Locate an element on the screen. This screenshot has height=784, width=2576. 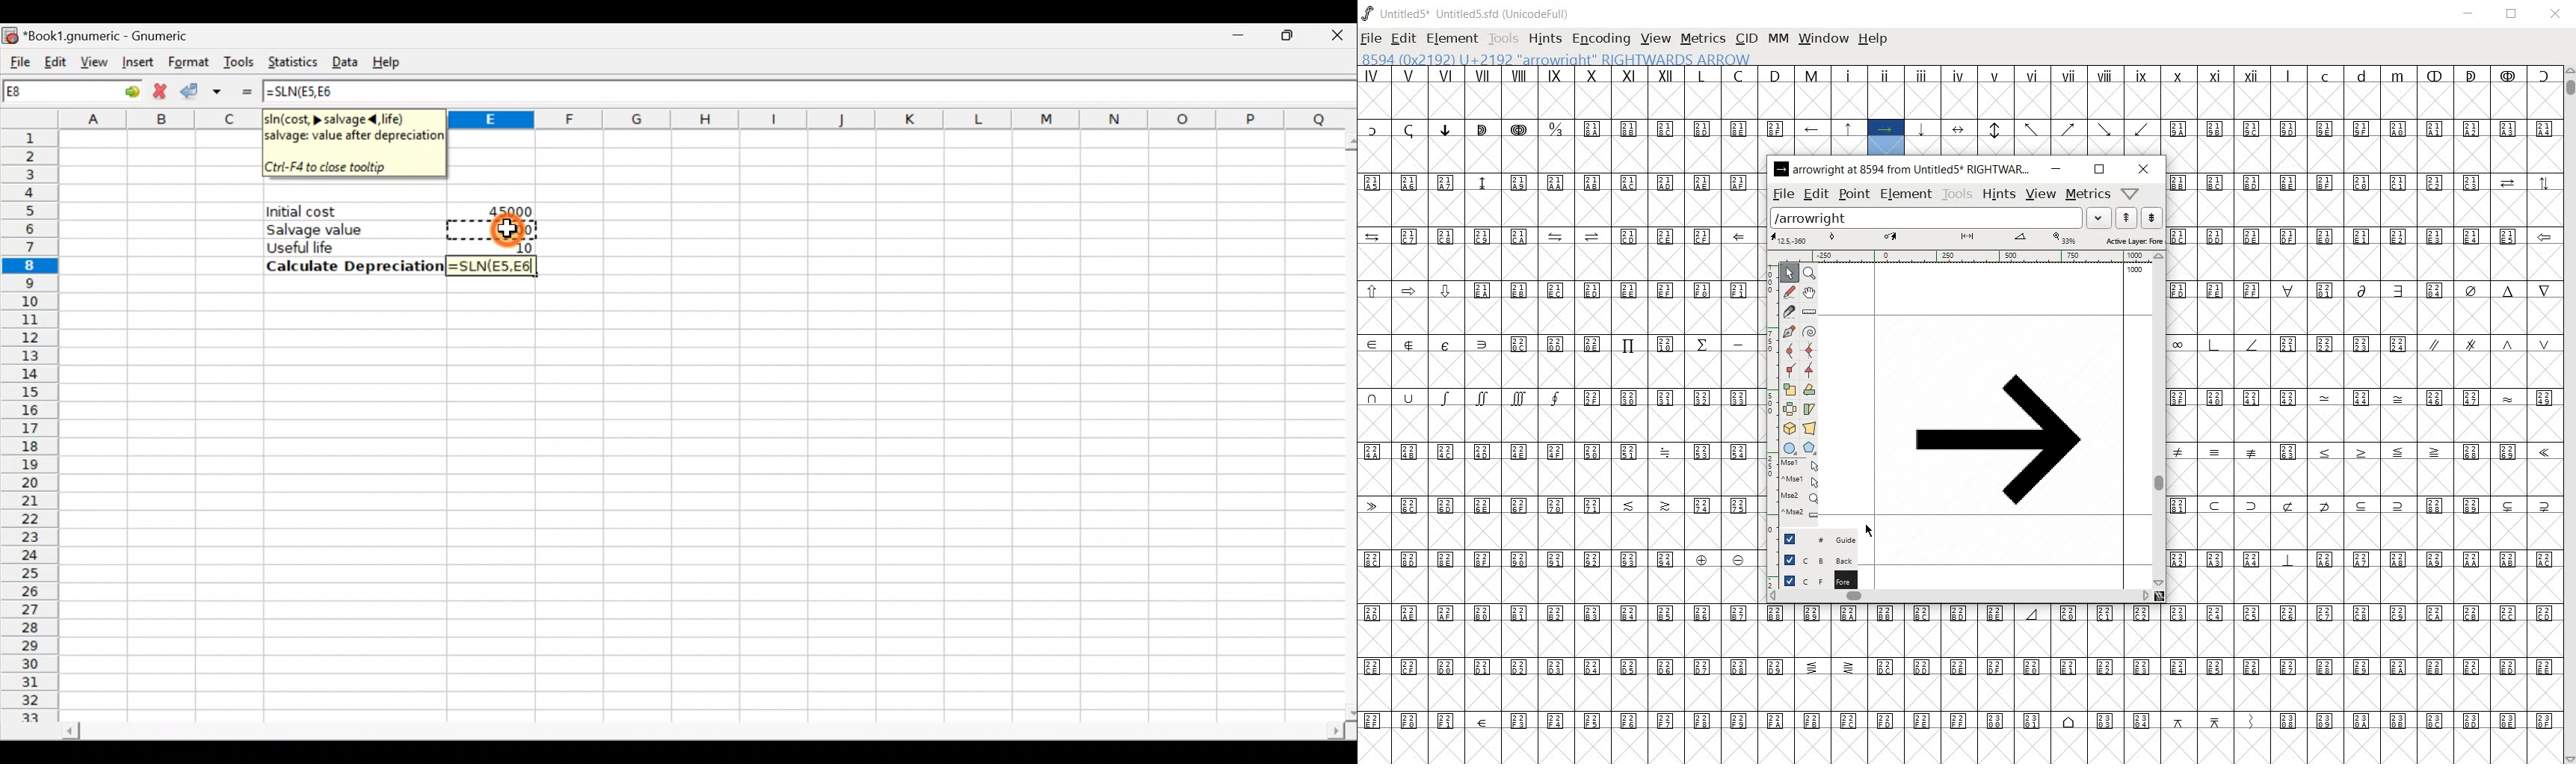
Scroll bar is located at coordinates (689, 727).